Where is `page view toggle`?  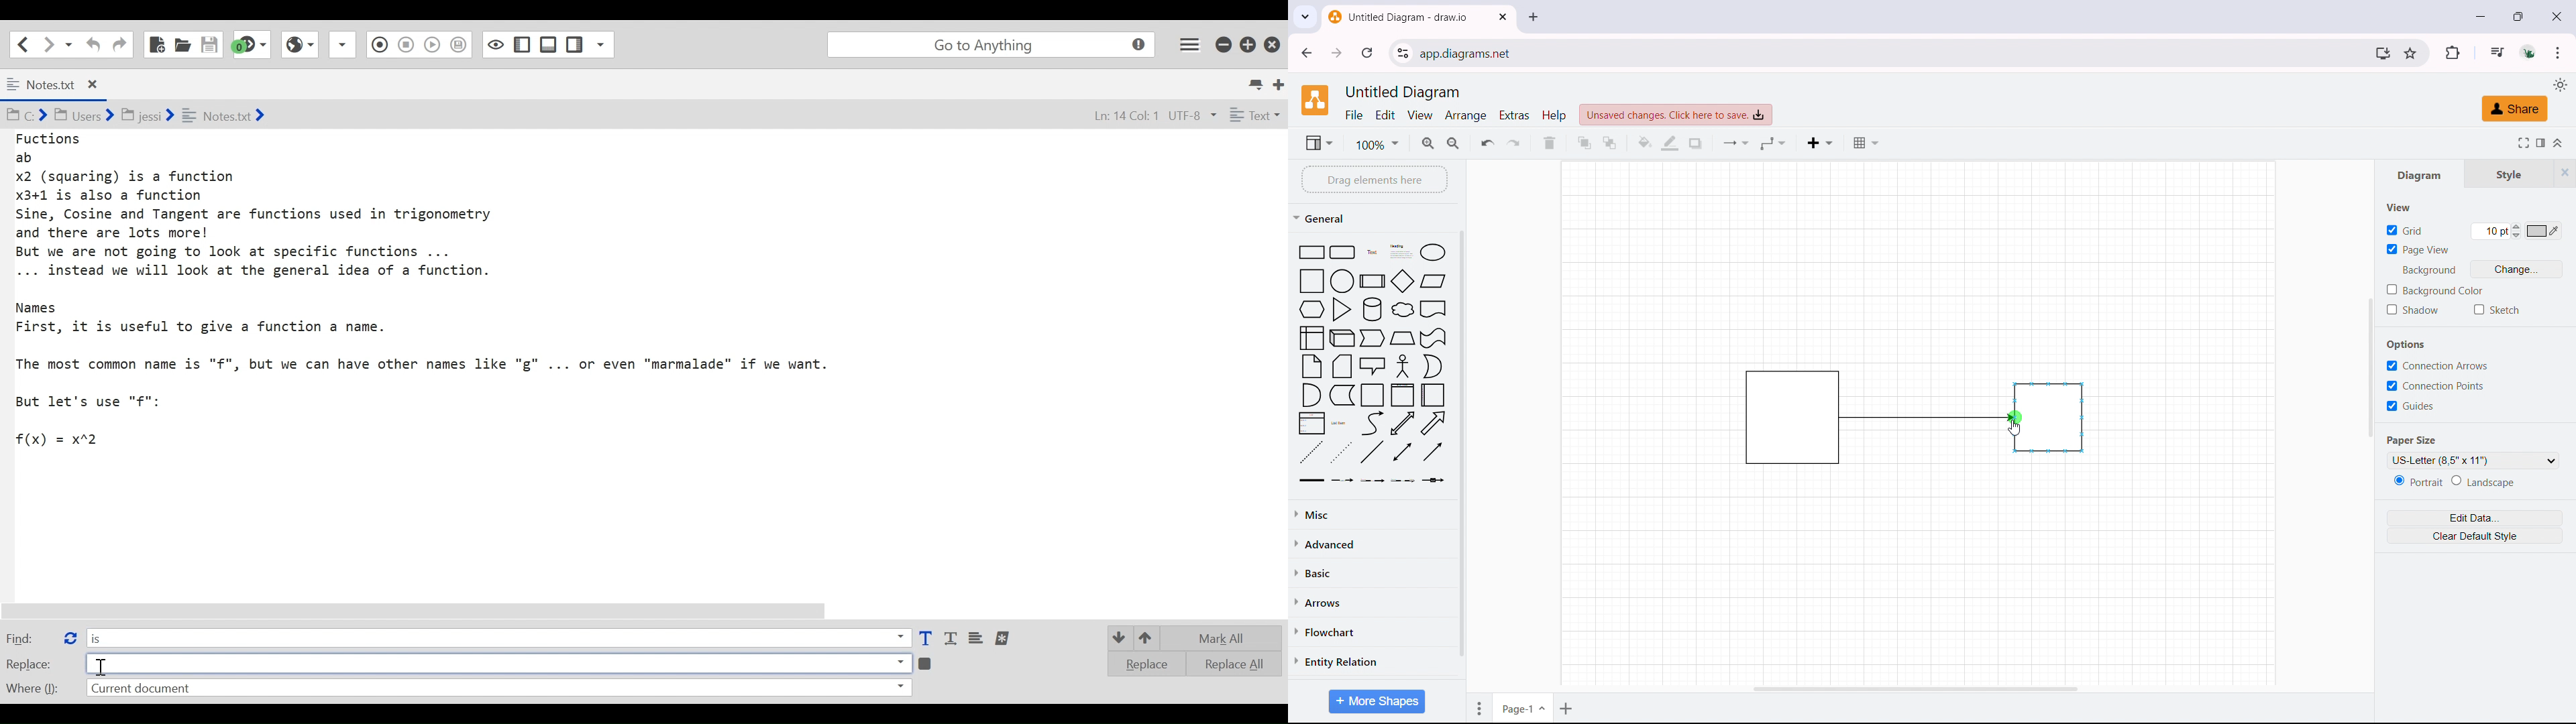 page view toggle is located at coordinates (2418, 248).